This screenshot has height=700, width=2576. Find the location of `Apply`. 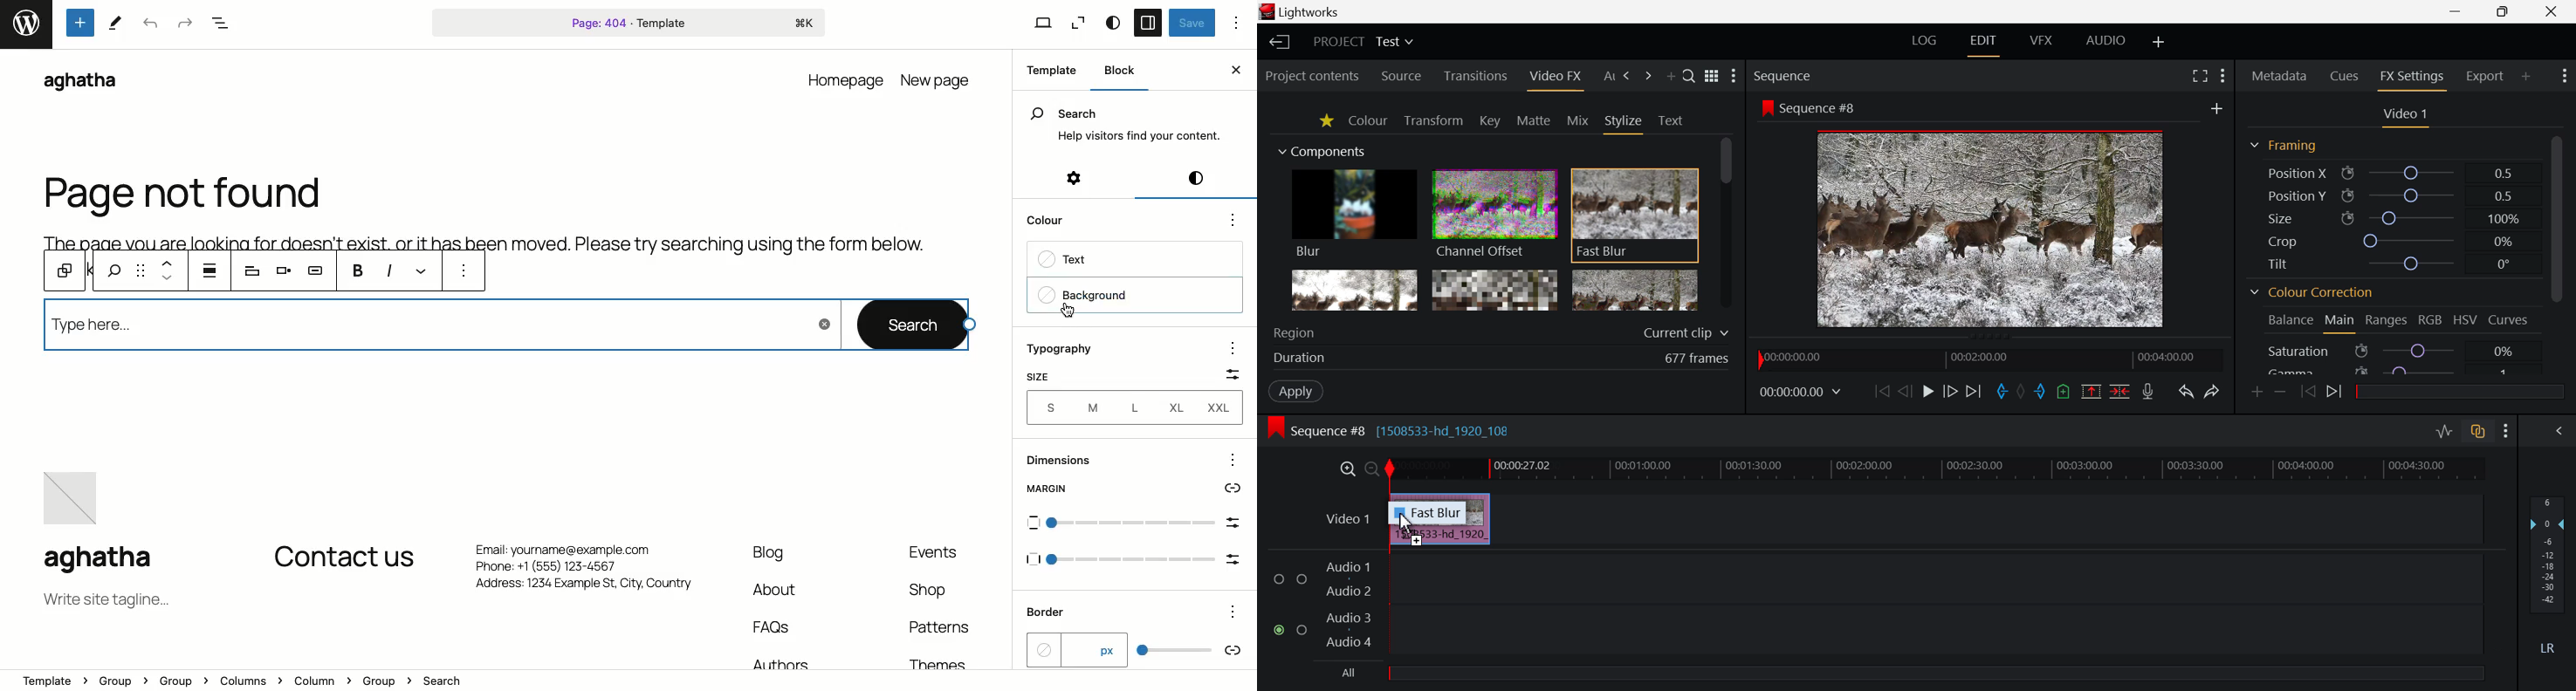

Apply is located at coordinates (1297, 389).